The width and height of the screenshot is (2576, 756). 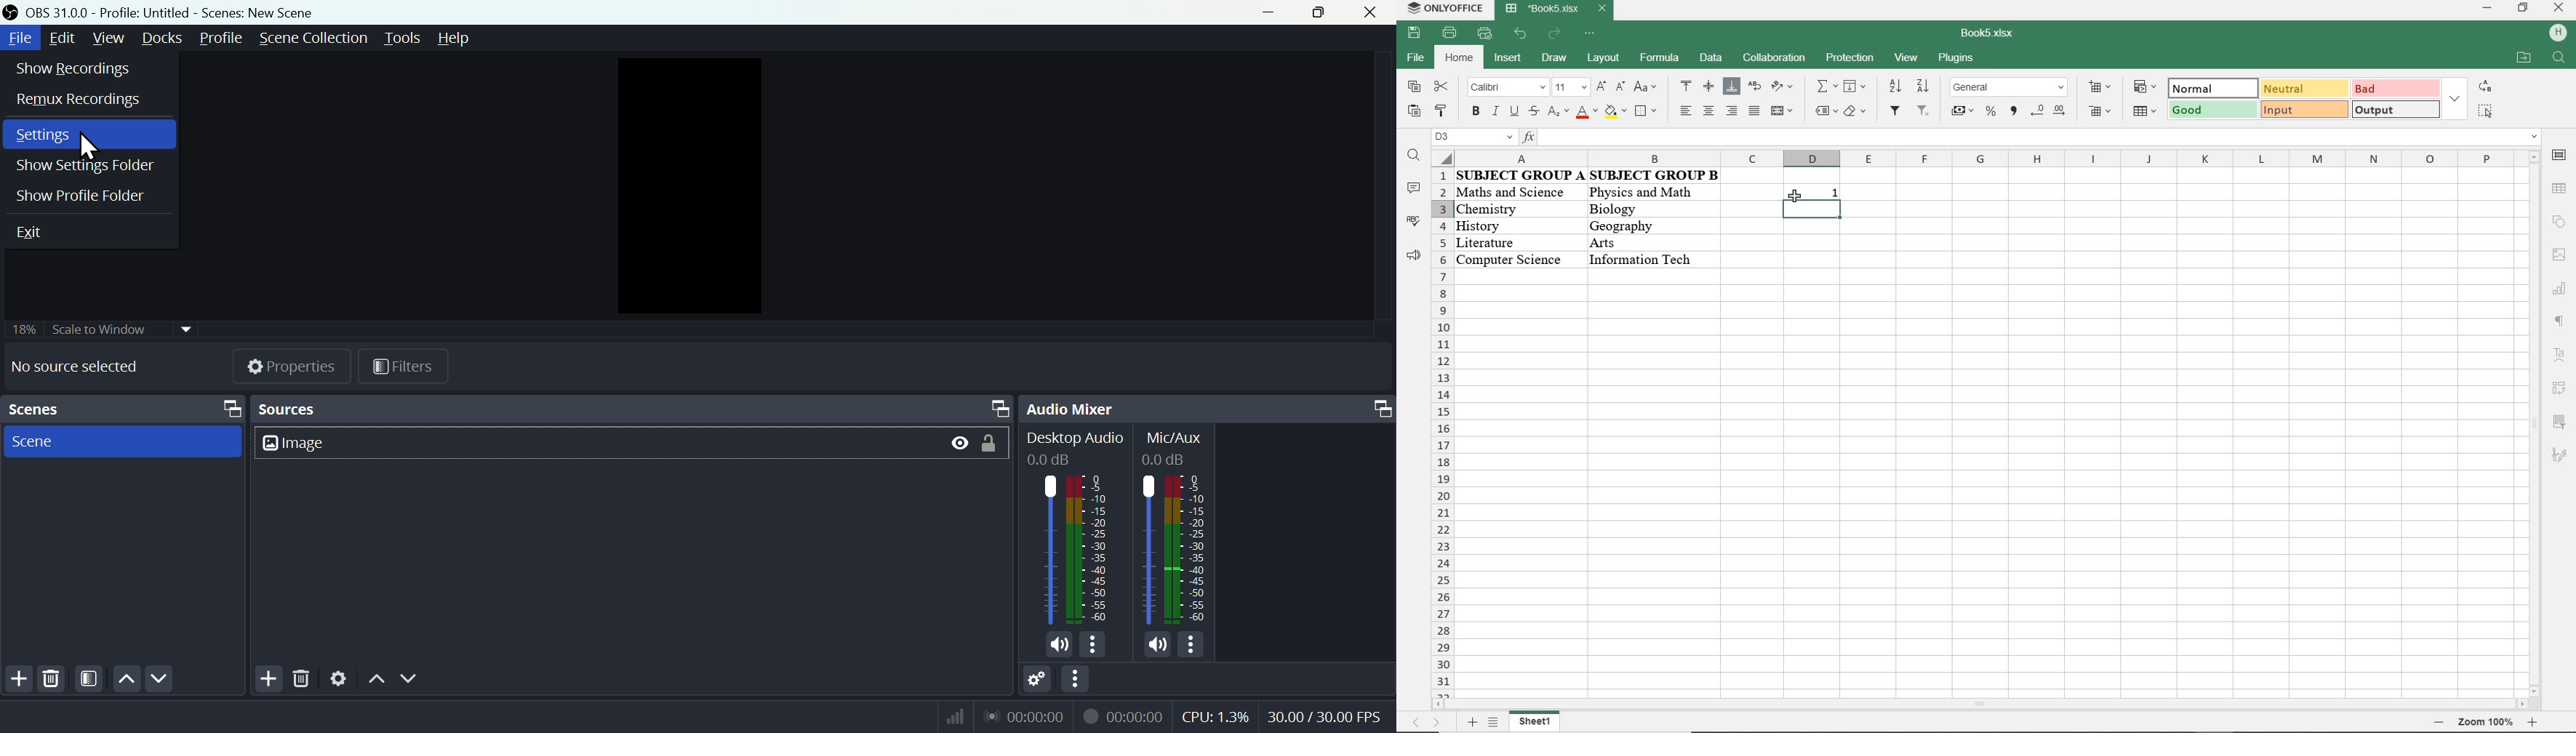 What do you see at coordinates (71, 68) in the screenshot?
I see `Show recordings` at bounding box center [71, 68].